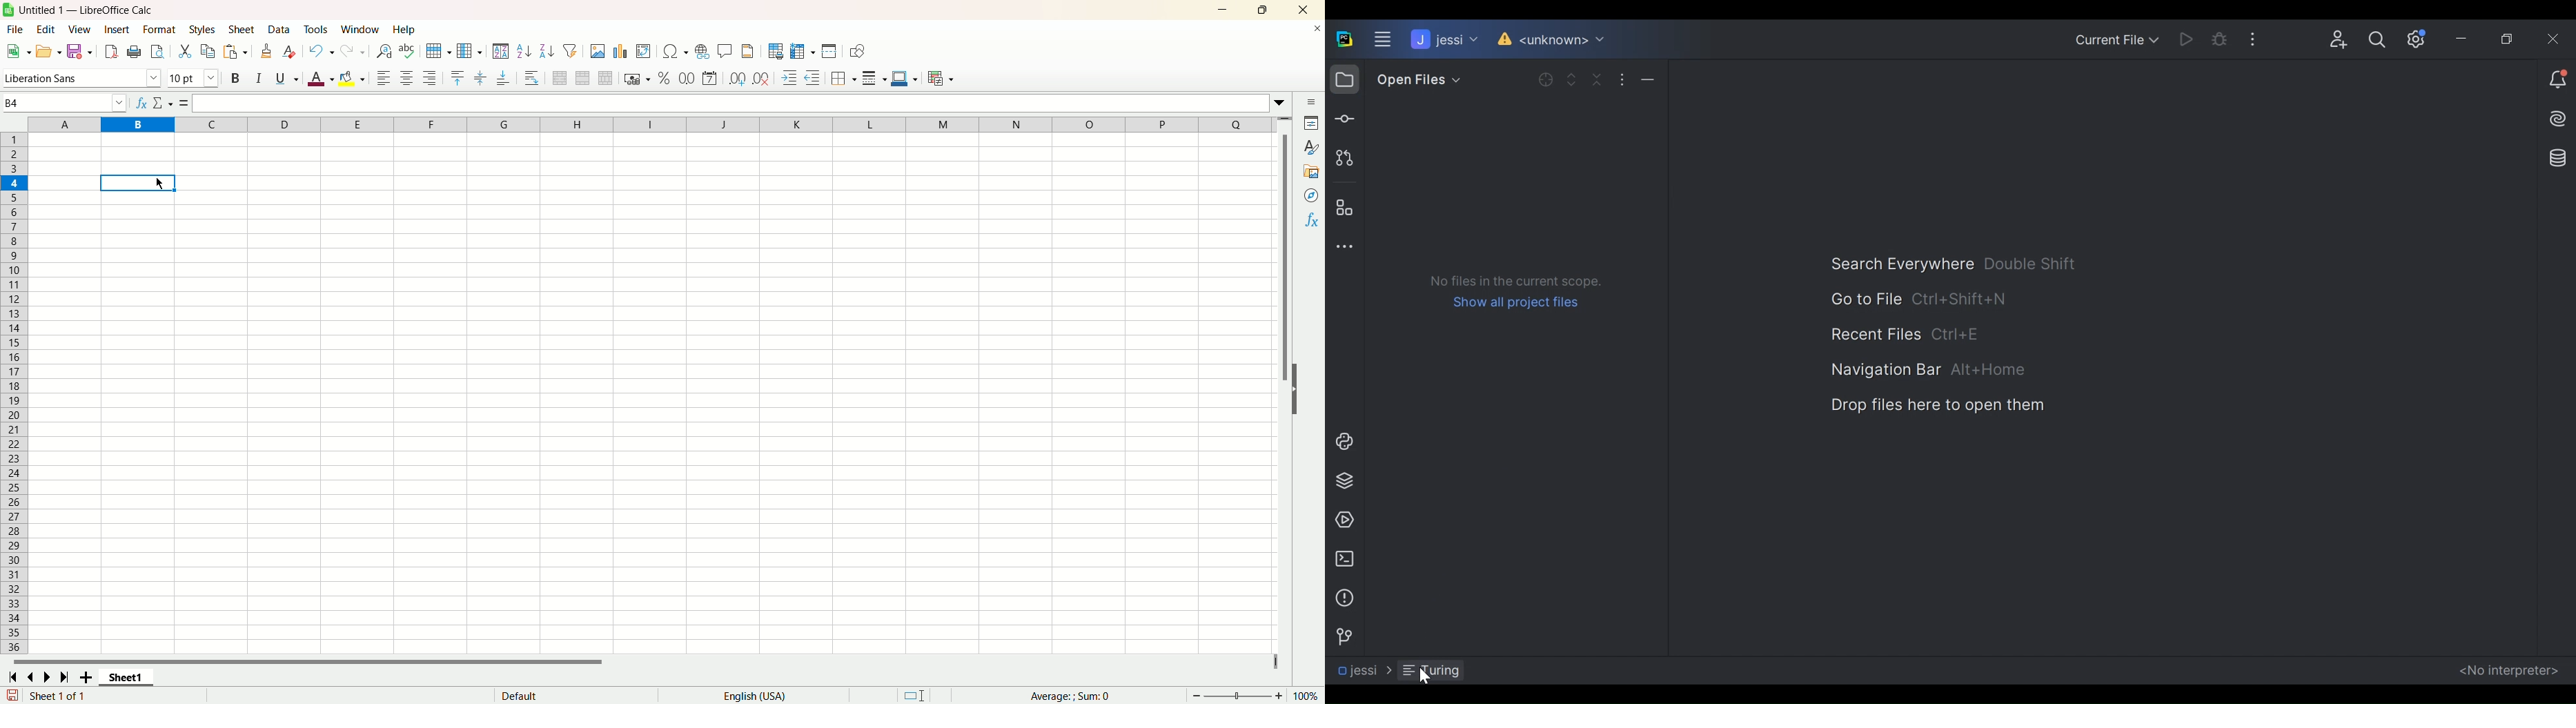 This screenshot has height=728, width=2576. What do you see at coordinates (204, 29) in the screenshot?
I see `styles` at bounding box center [204, 29].